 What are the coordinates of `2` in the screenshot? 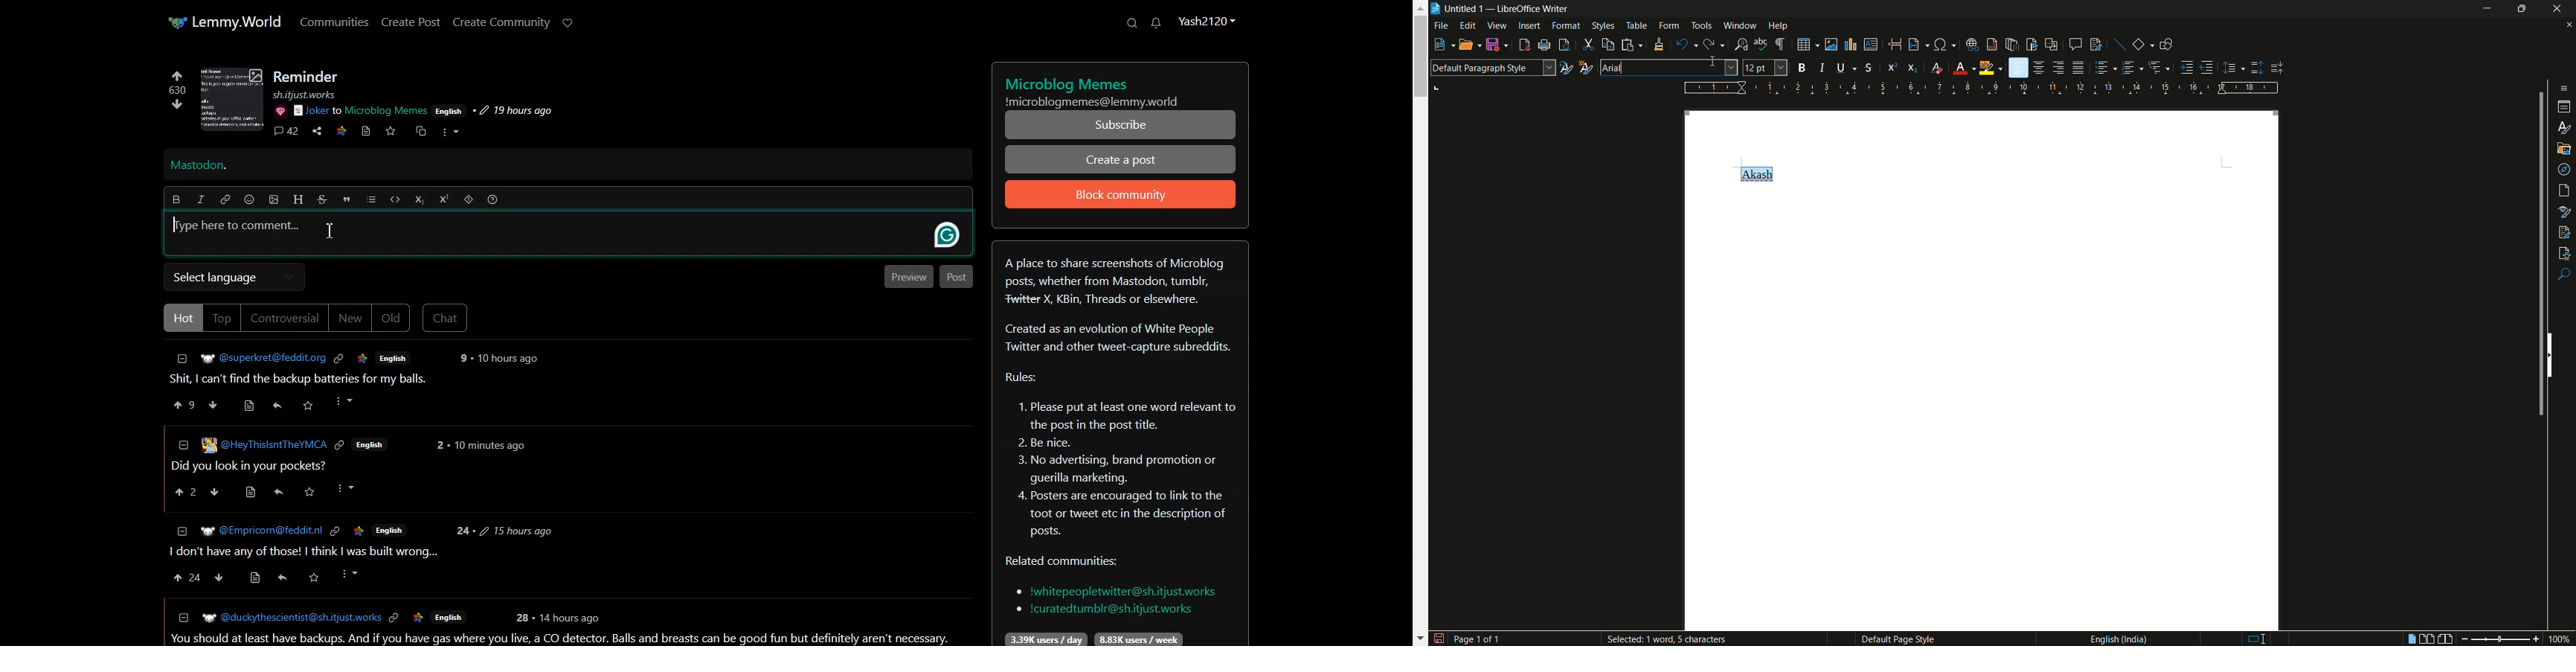 It's located at (439, 445).